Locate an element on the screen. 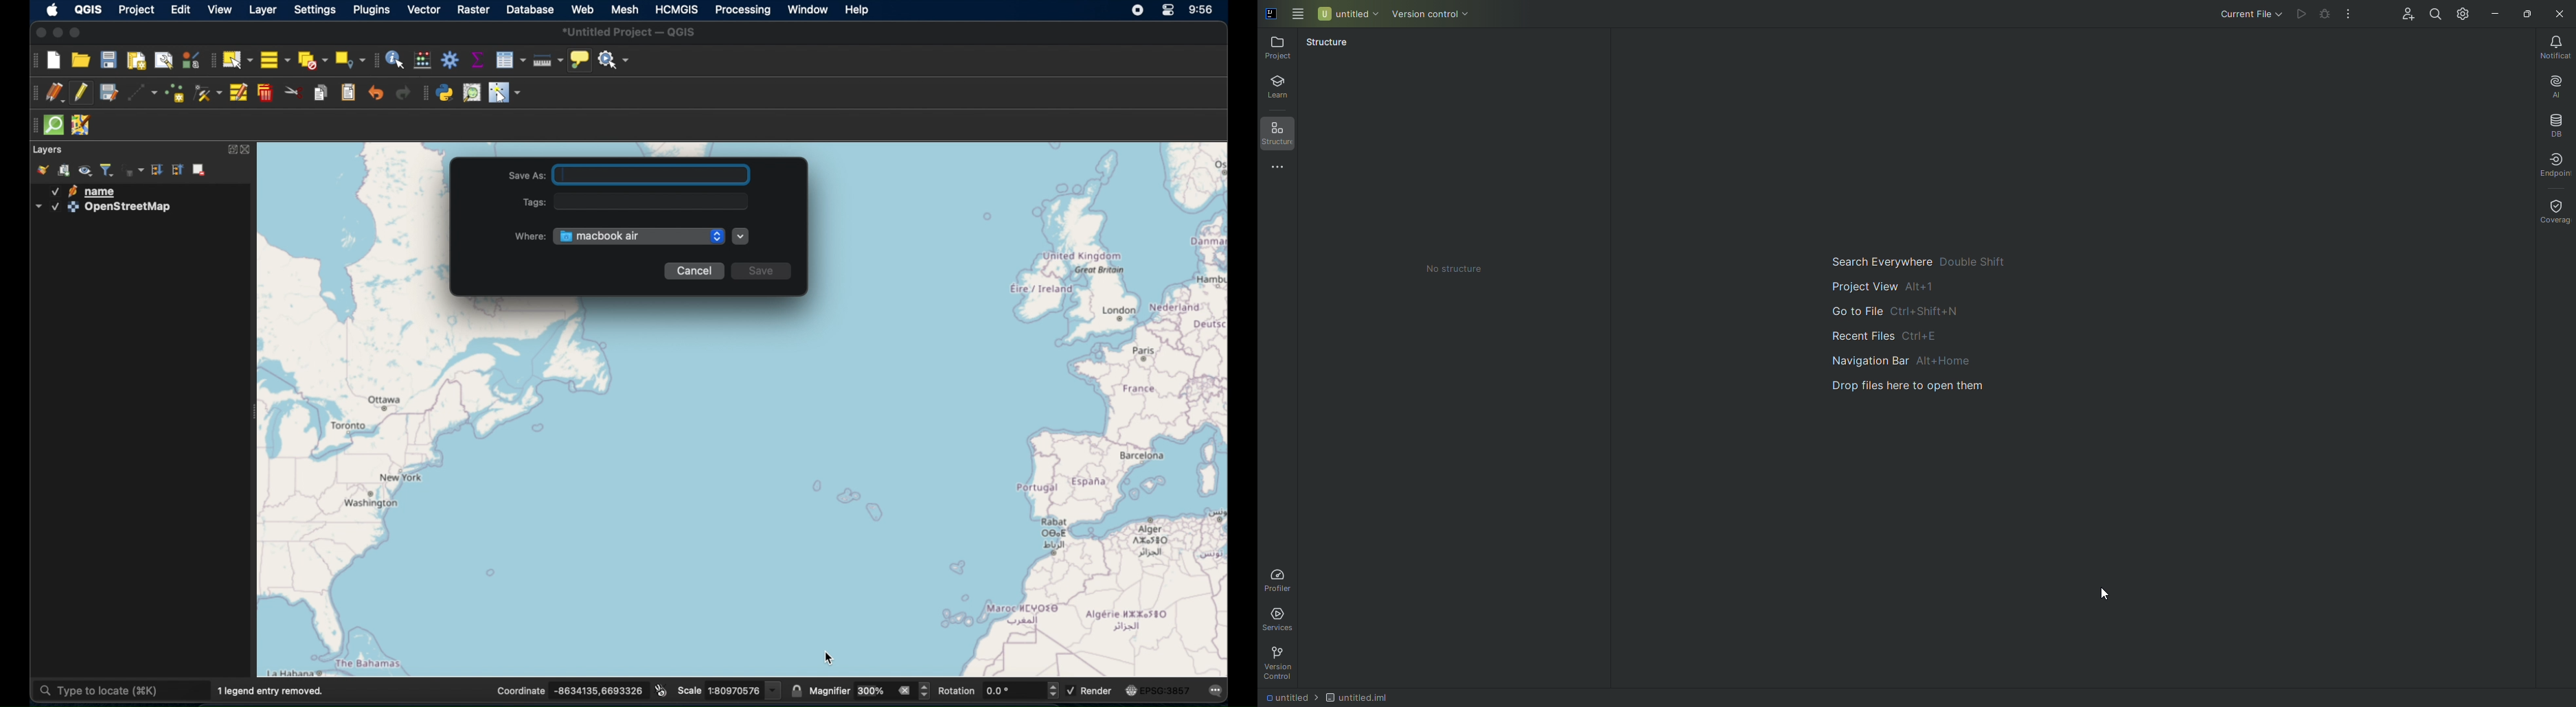 This screenshot has width=2576, height=728. Cancel is located at coordinates (694, 272).